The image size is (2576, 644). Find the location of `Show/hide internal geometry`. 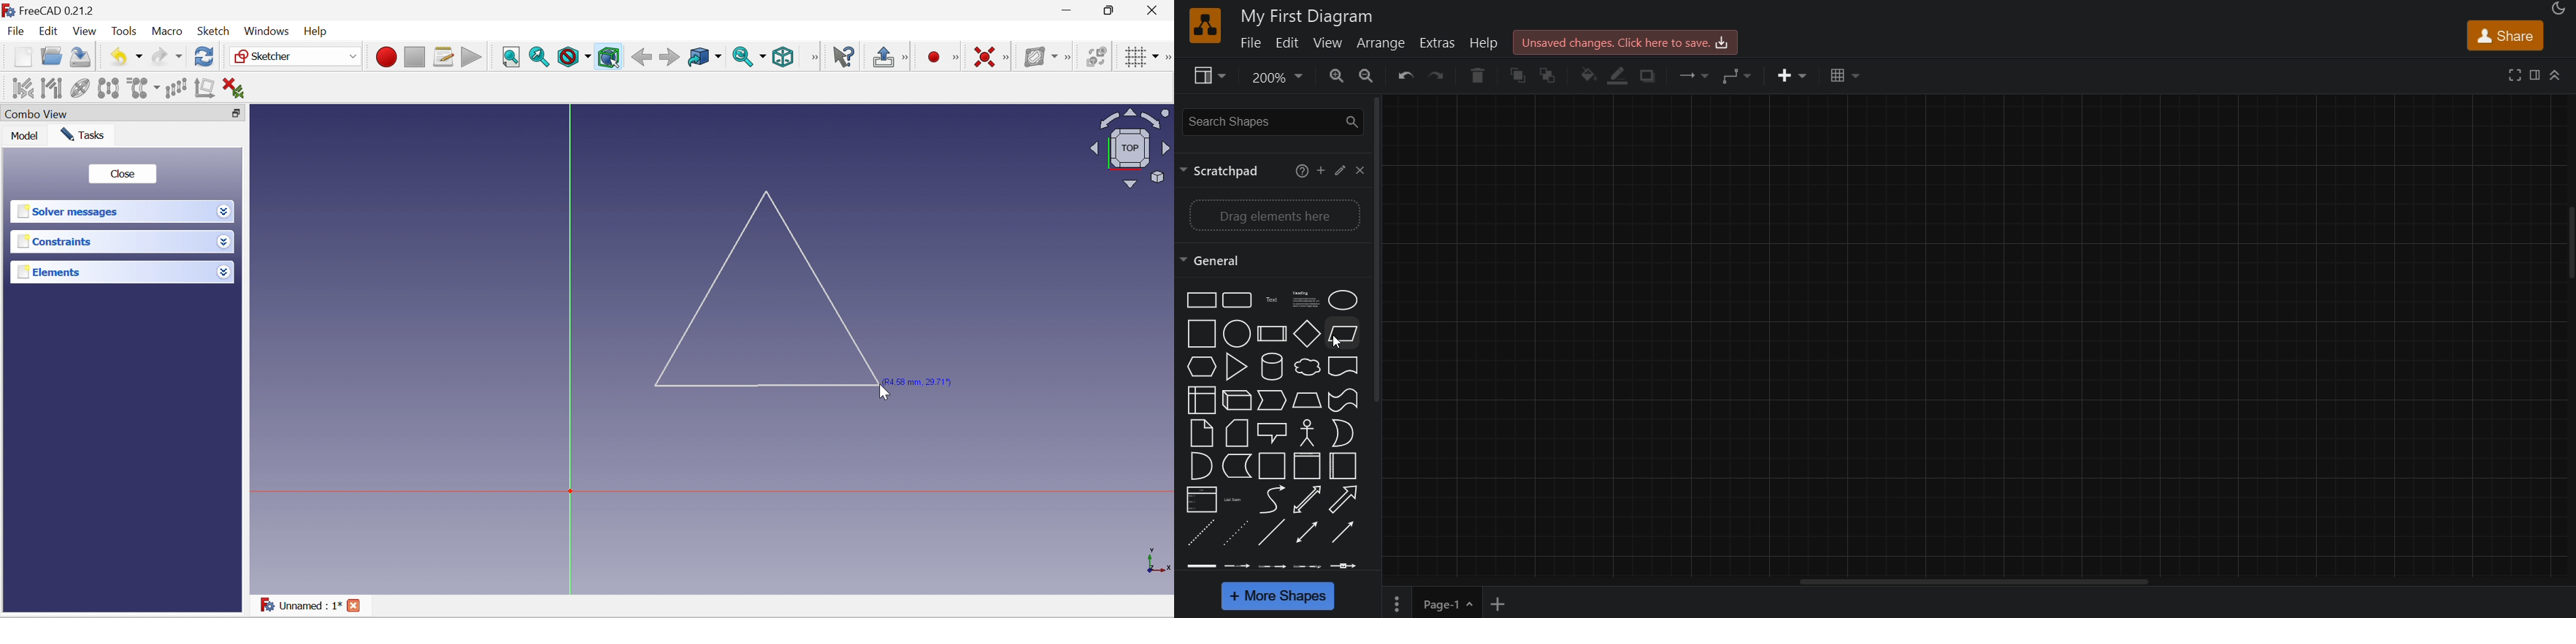

Show/hide internal geometry is located at coordinates (81, 87).